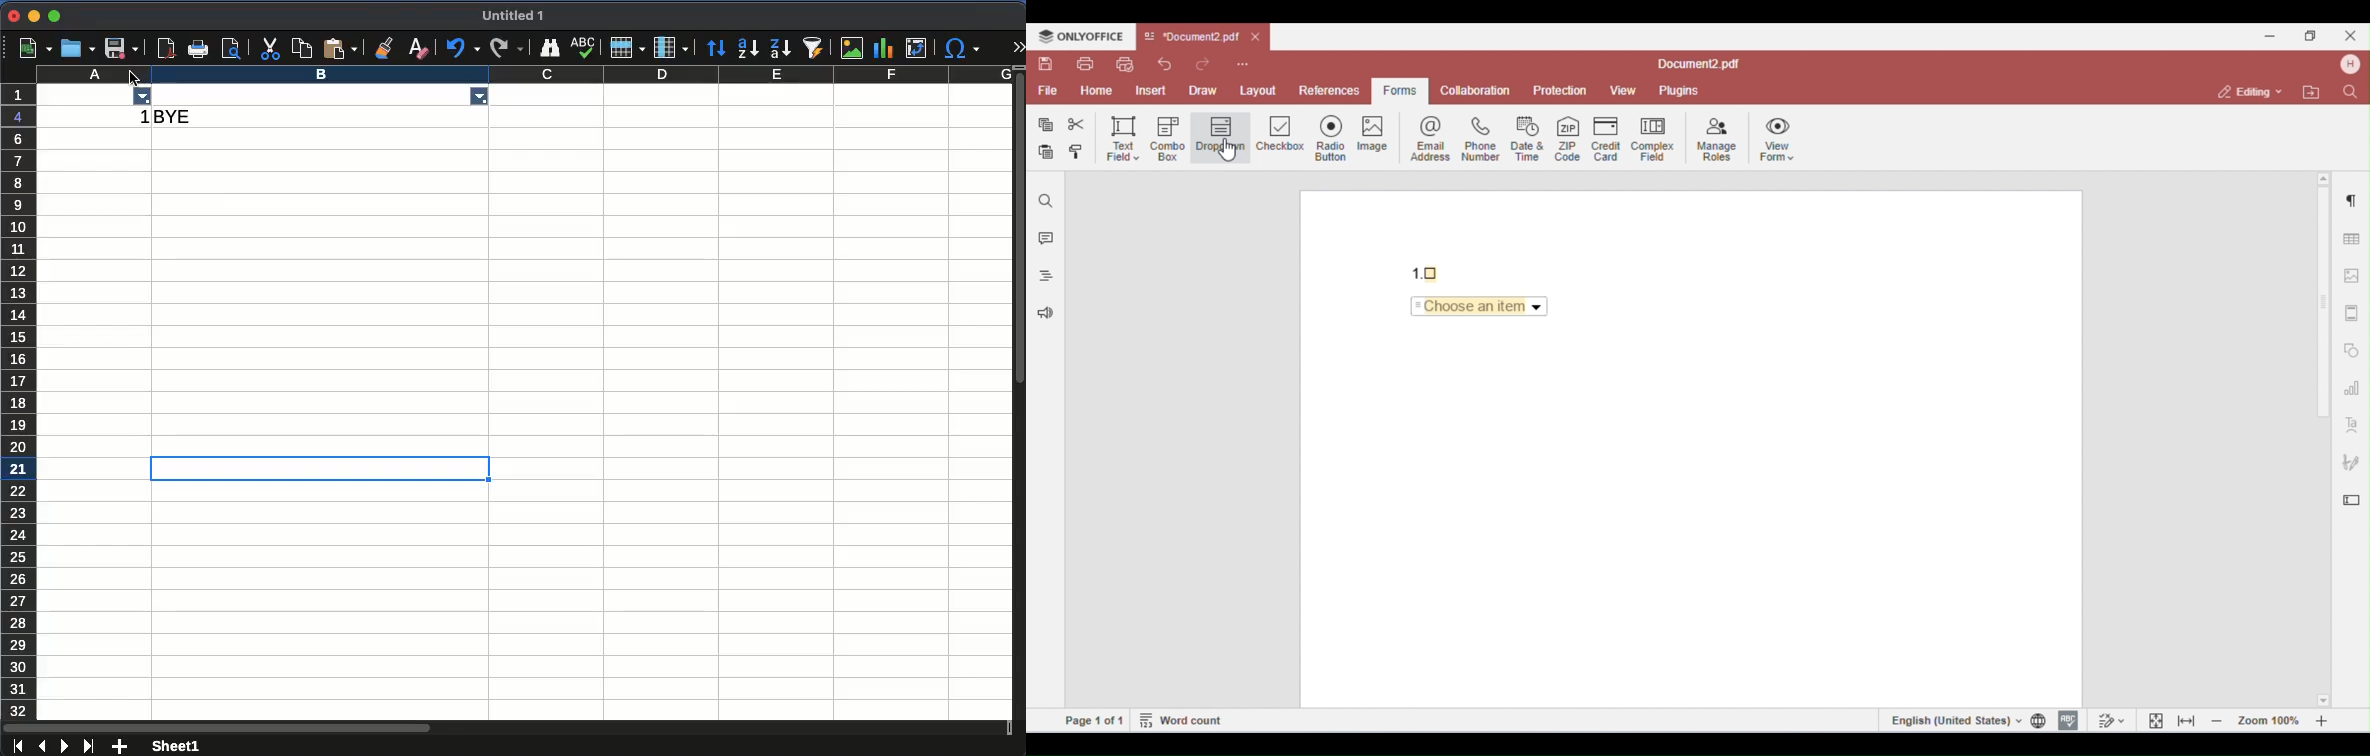 This screenshot has height=756, width=2380. I want to click on row, so click(18, 402).